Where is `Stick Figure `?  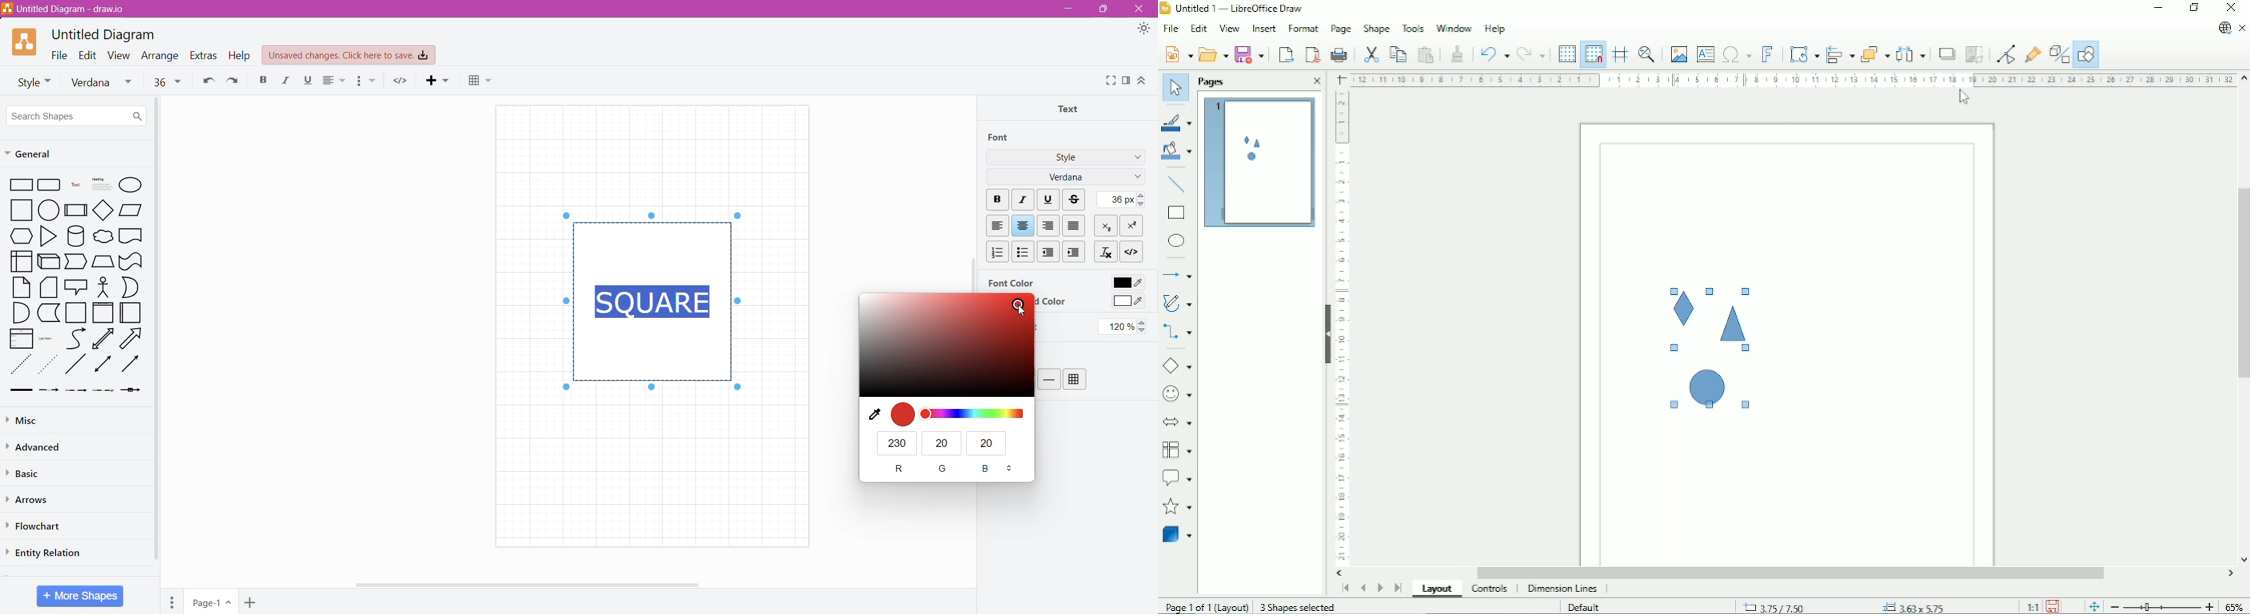 Stick Figure  is located at coordinates (104, 286).